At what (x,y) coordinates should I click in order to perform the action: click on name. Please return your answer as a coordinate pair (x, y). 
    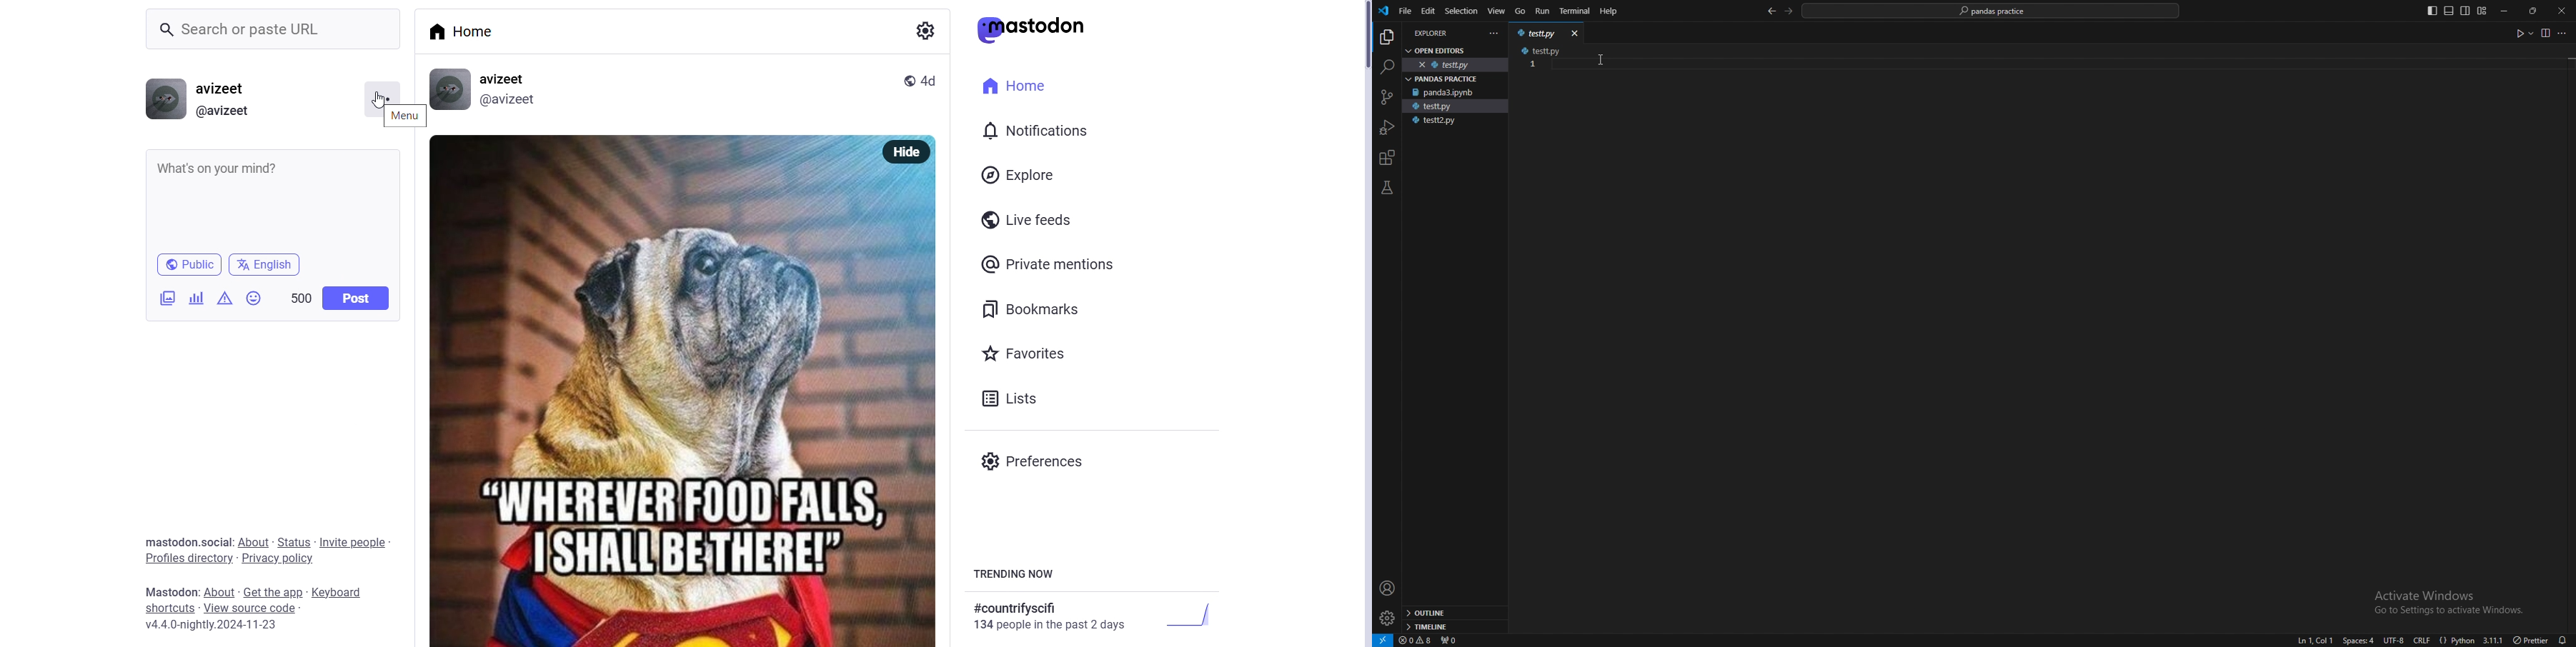
    Looking at the image, I should click on (224, 87).